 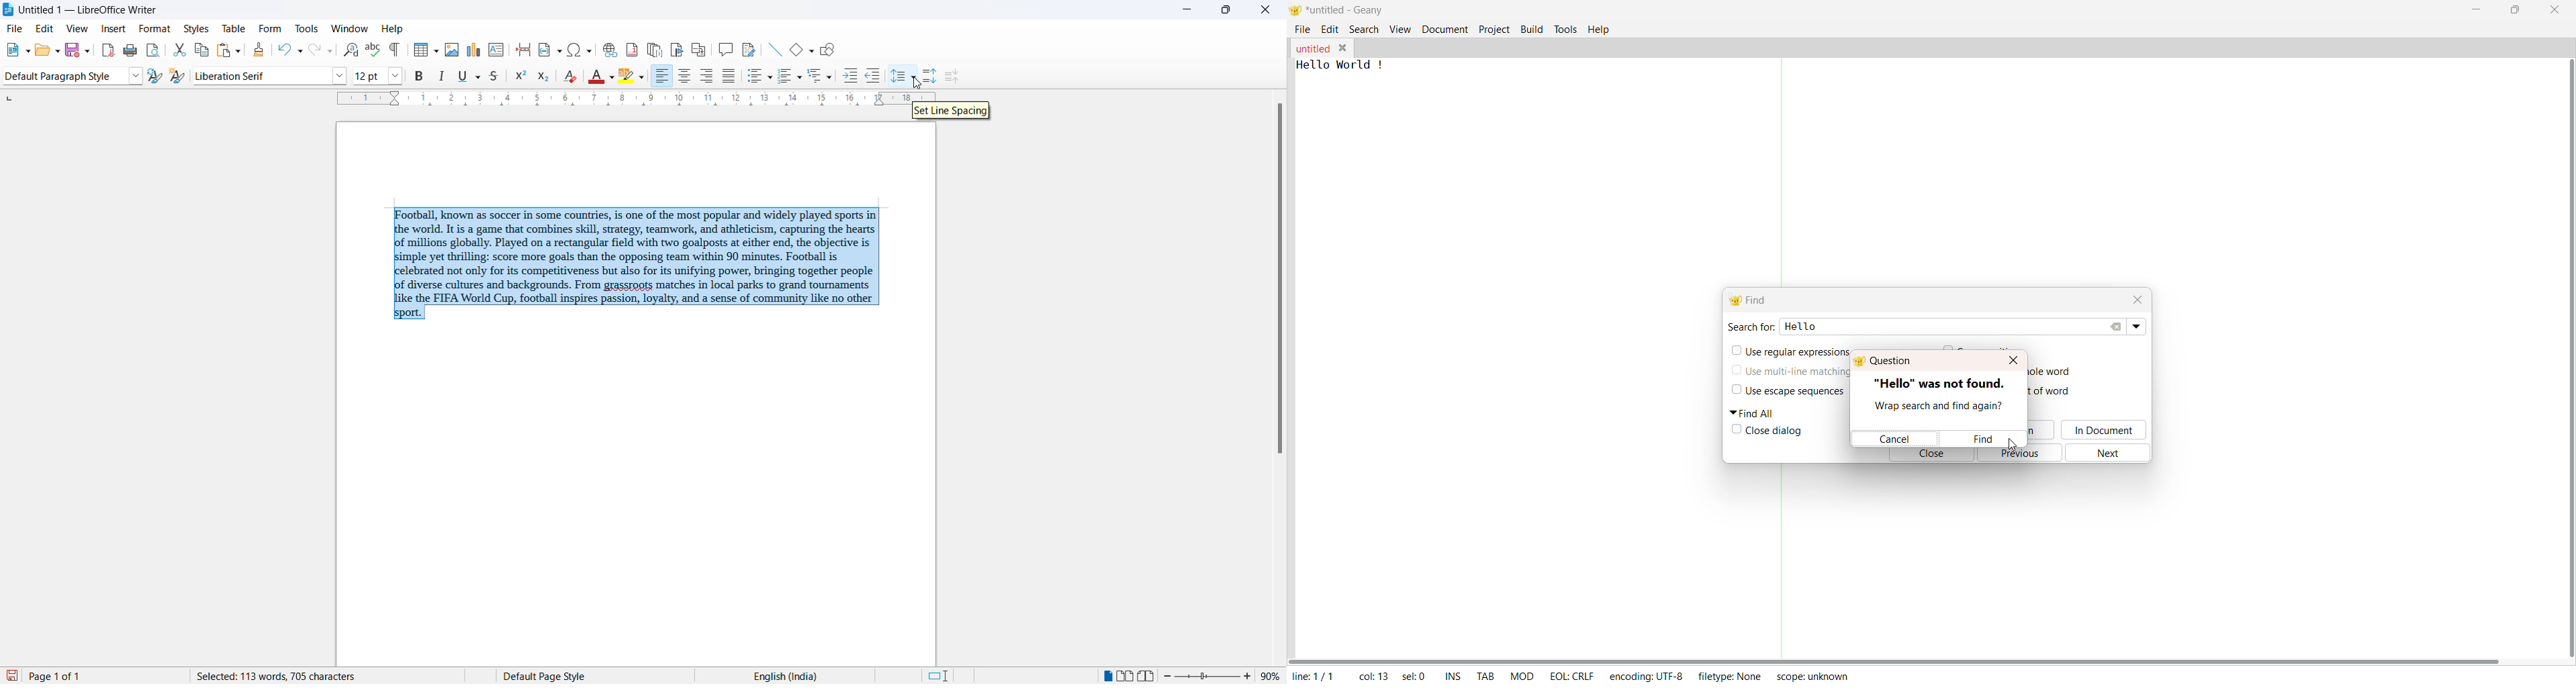 I want to click on outline format , so click(x=813, y=77).